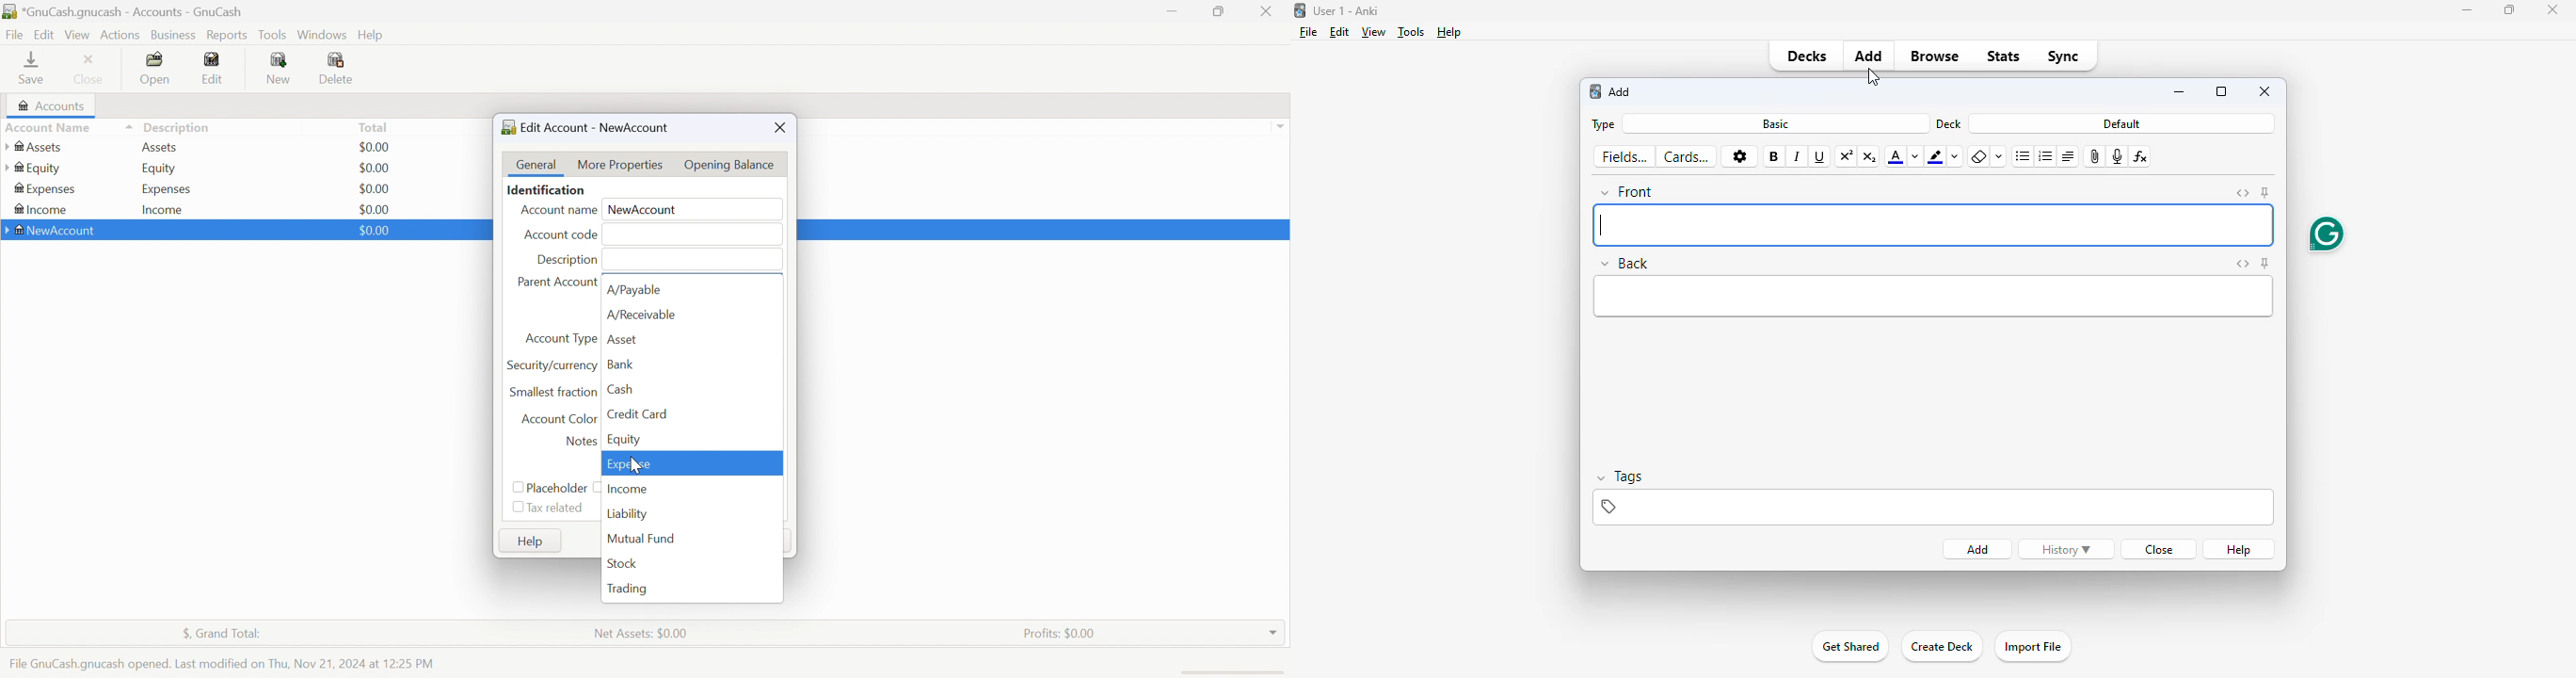 Image resolution: width=2576 pixels, height=700 pixels. What do you see at coordinates (2064, 56) in the screenshot?
I see `sync` at bounding box center [2064, 56].